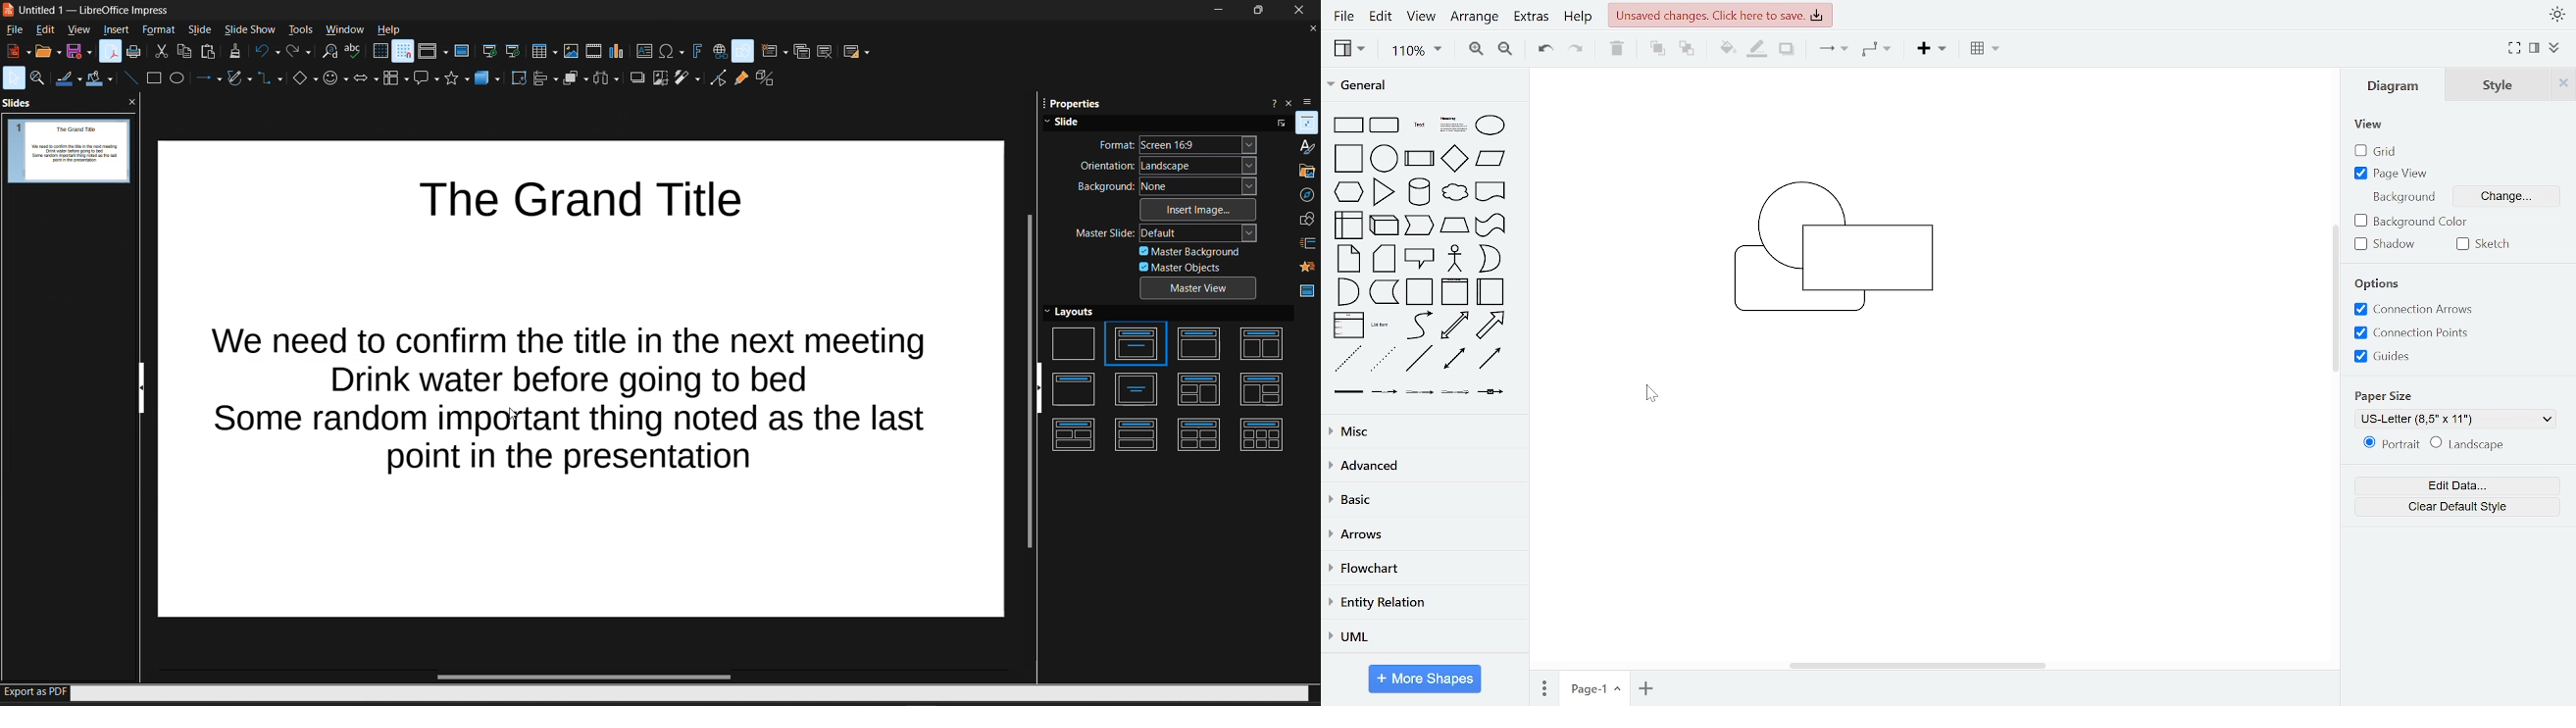  I want to click on bidirectional connector, so click(1455, 359).